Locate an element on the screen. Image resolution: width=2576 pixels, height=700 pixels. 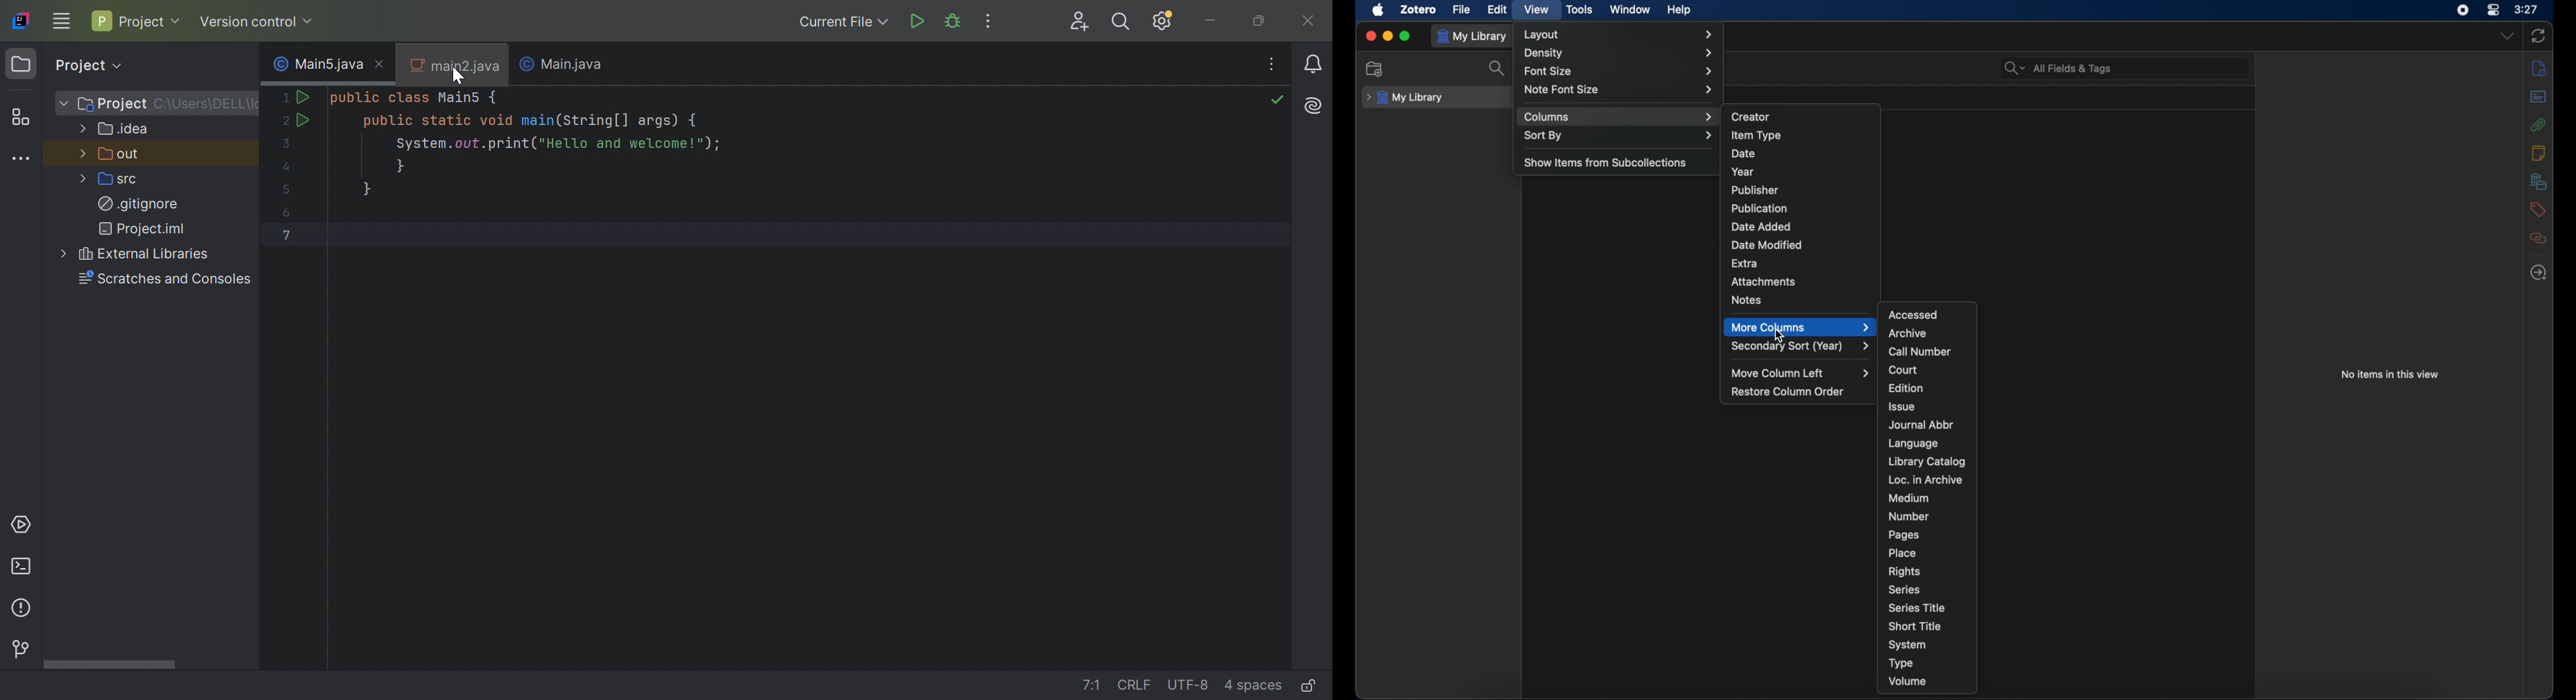
publisher is located at coordinates (1755, 190).